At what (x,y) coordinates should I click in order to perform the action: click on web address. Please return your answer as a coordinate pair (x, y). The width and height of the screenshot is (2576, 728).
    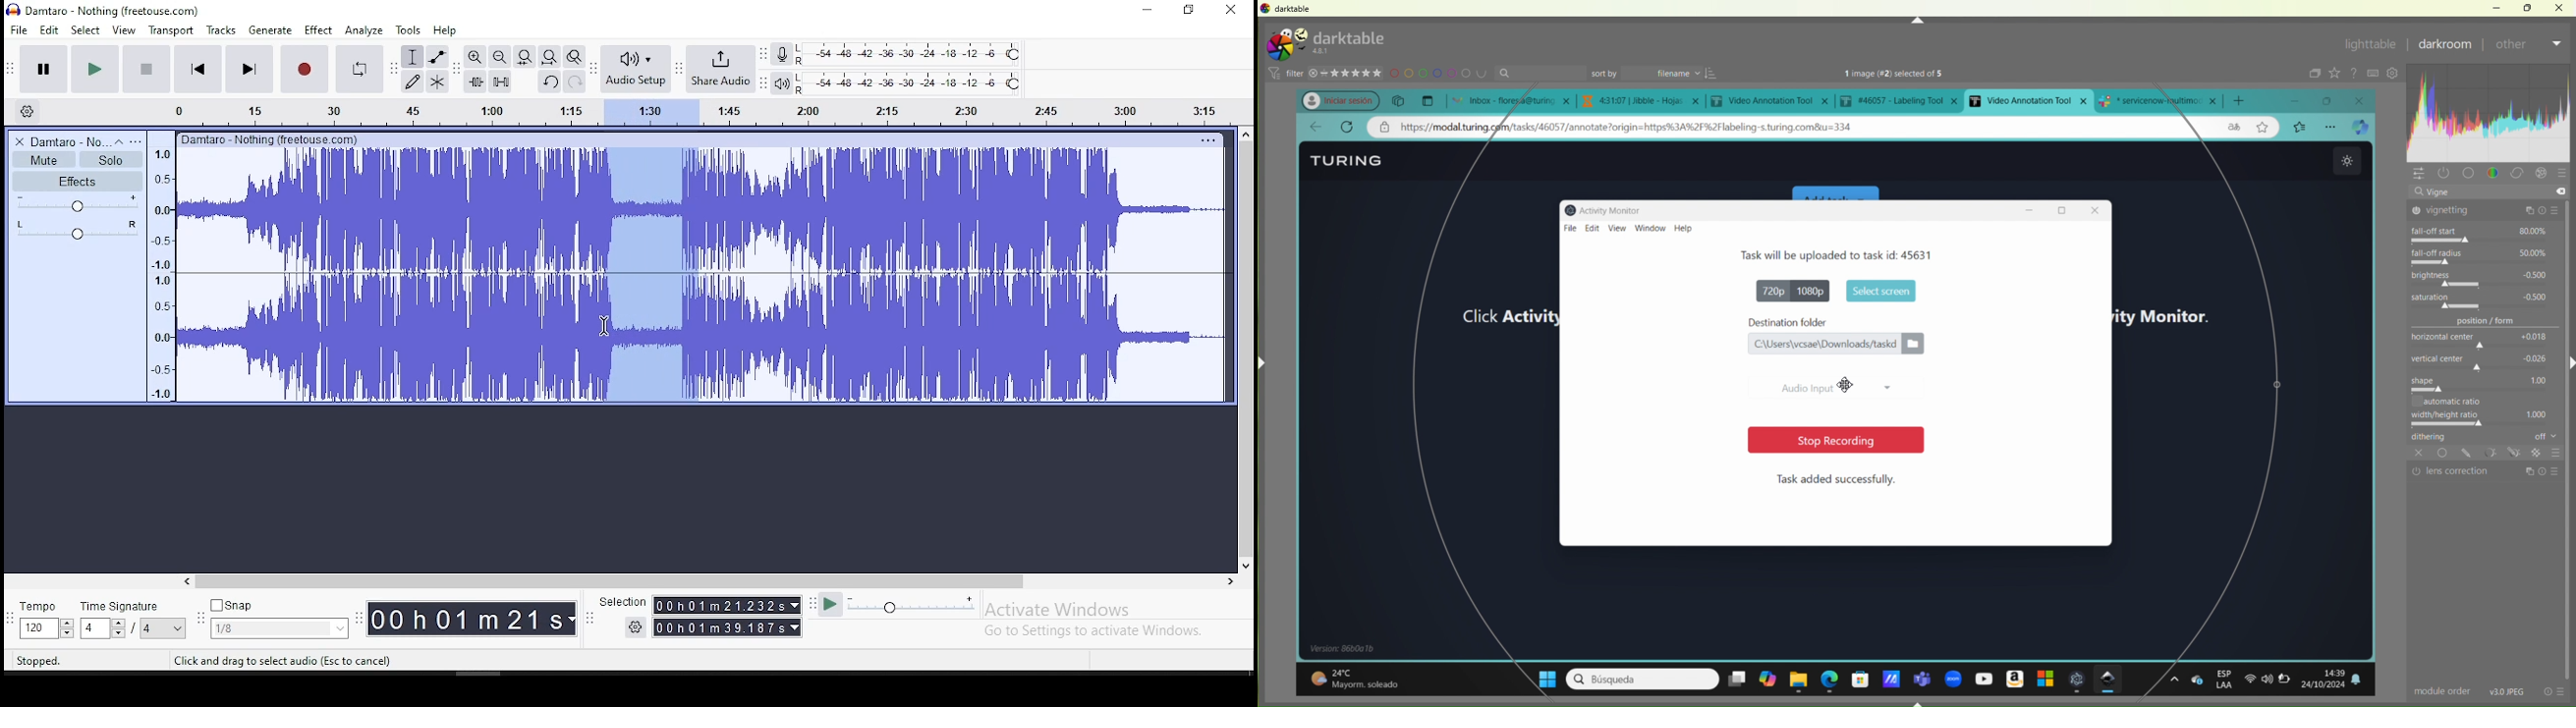
    Looking at the image, I should click on (1644, 128).